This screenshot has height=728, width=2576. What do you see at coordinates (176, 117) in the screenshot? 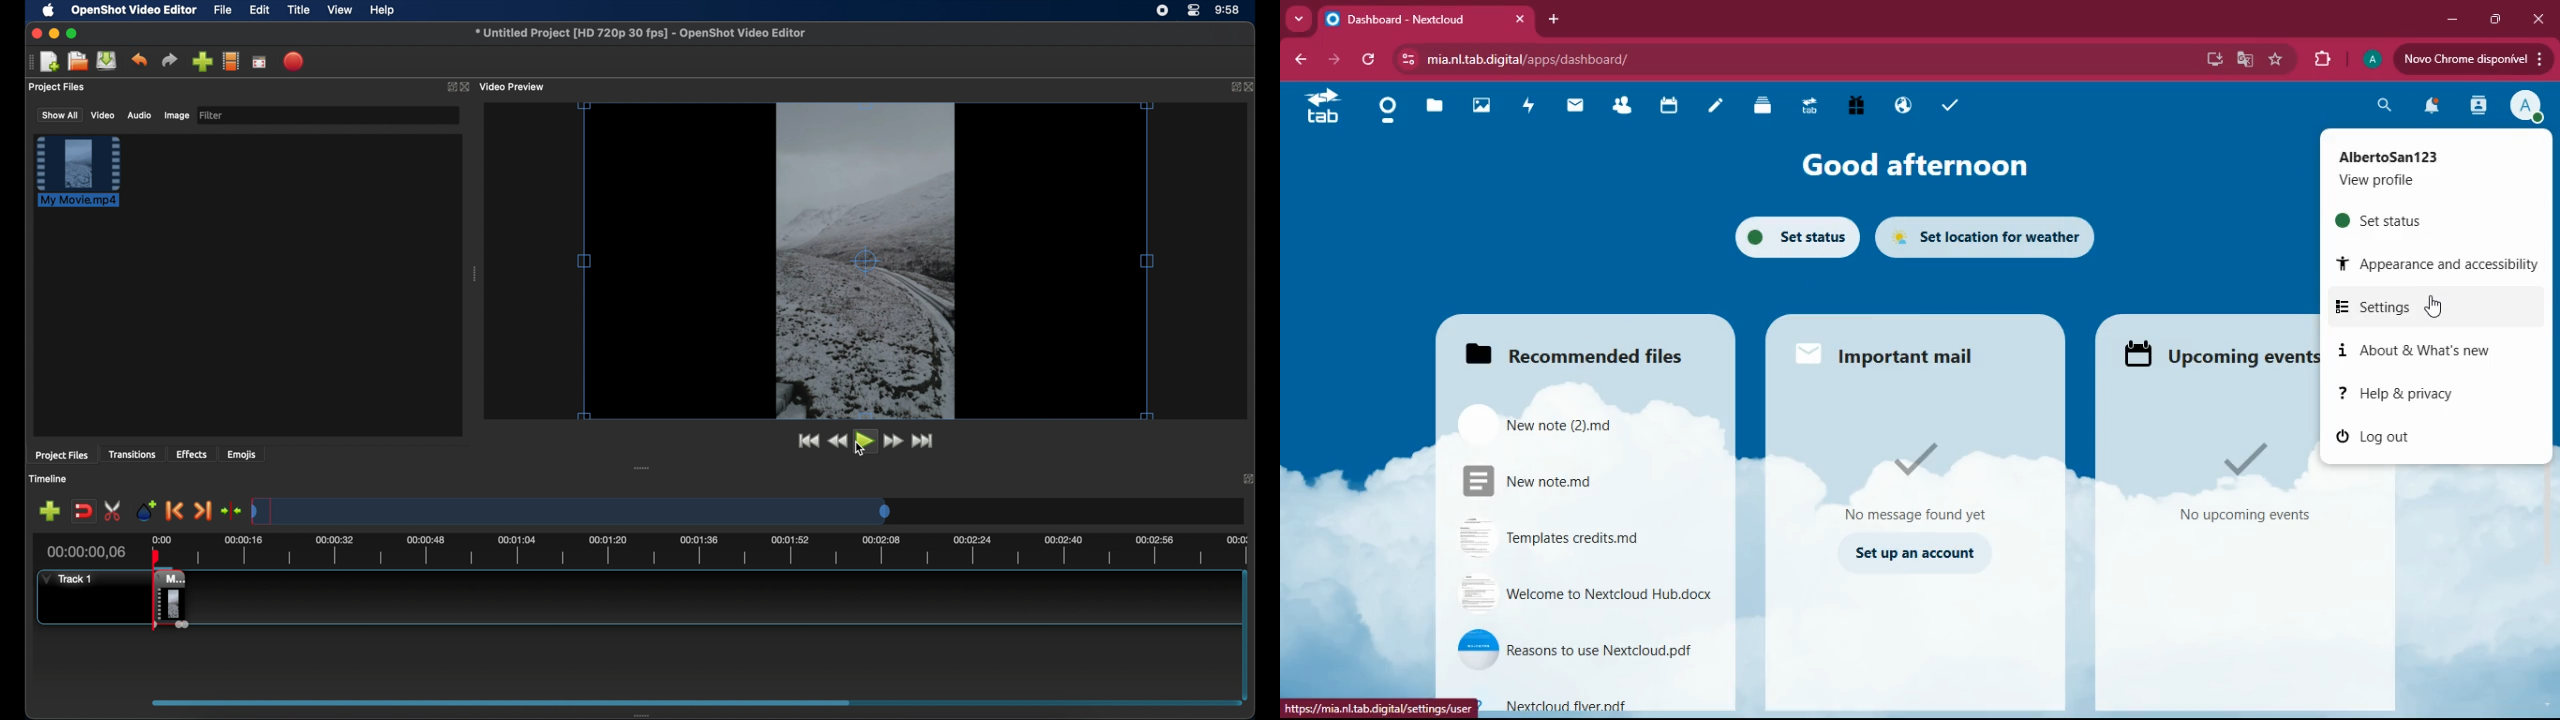
I see `image` at bounding box center [176, 117].